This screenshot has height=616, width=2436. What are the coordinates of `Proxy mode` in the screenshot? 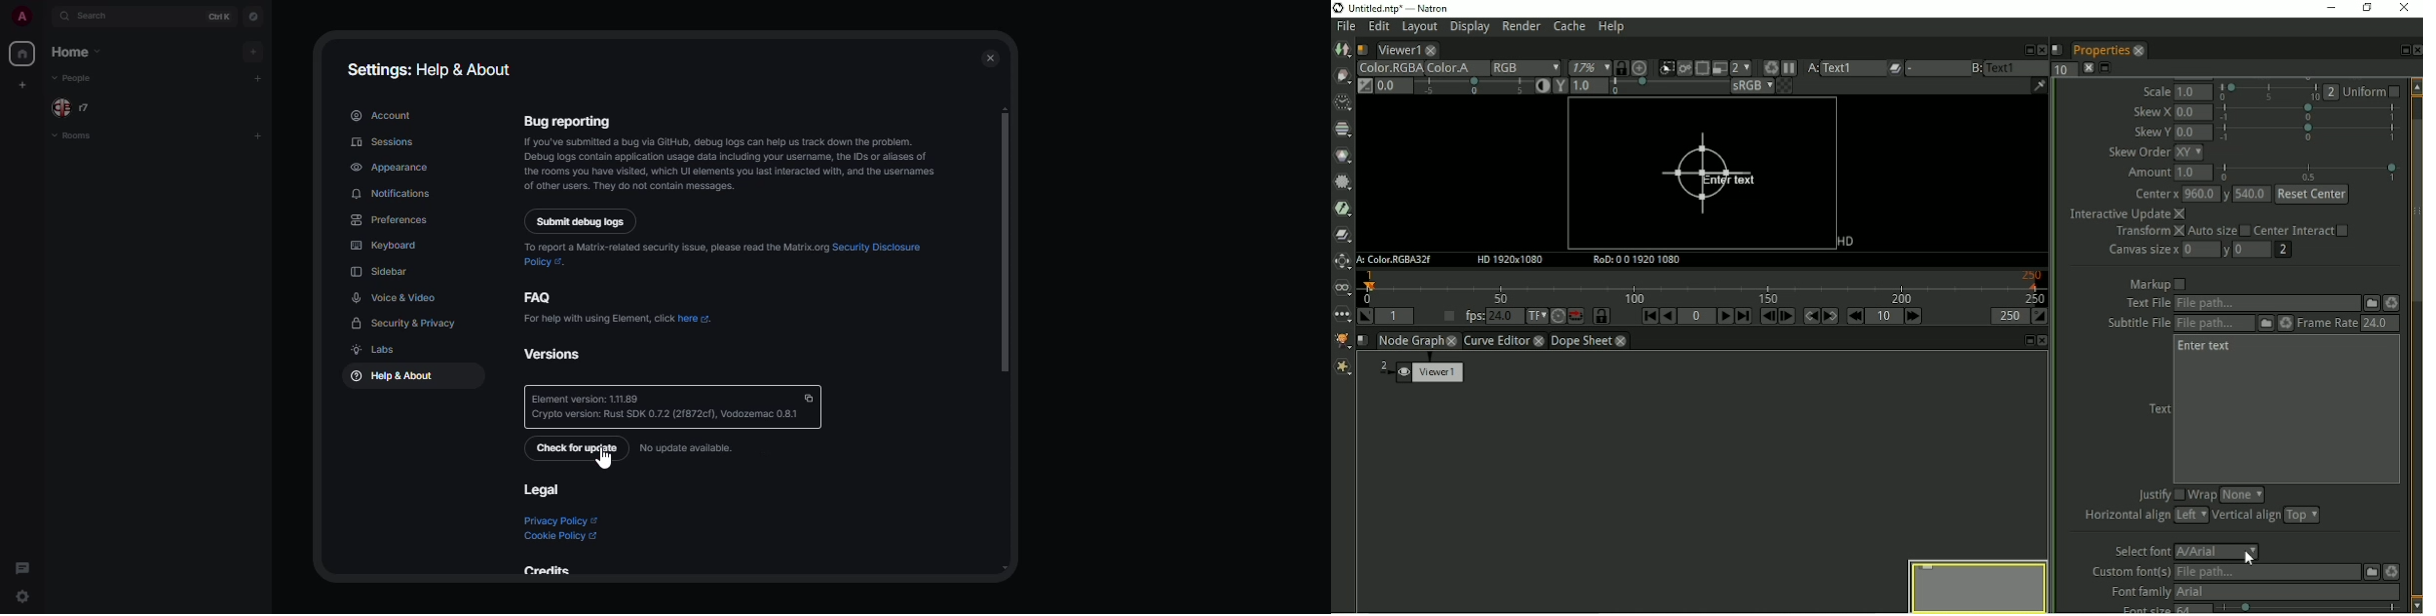 It's located at (1741, 68).